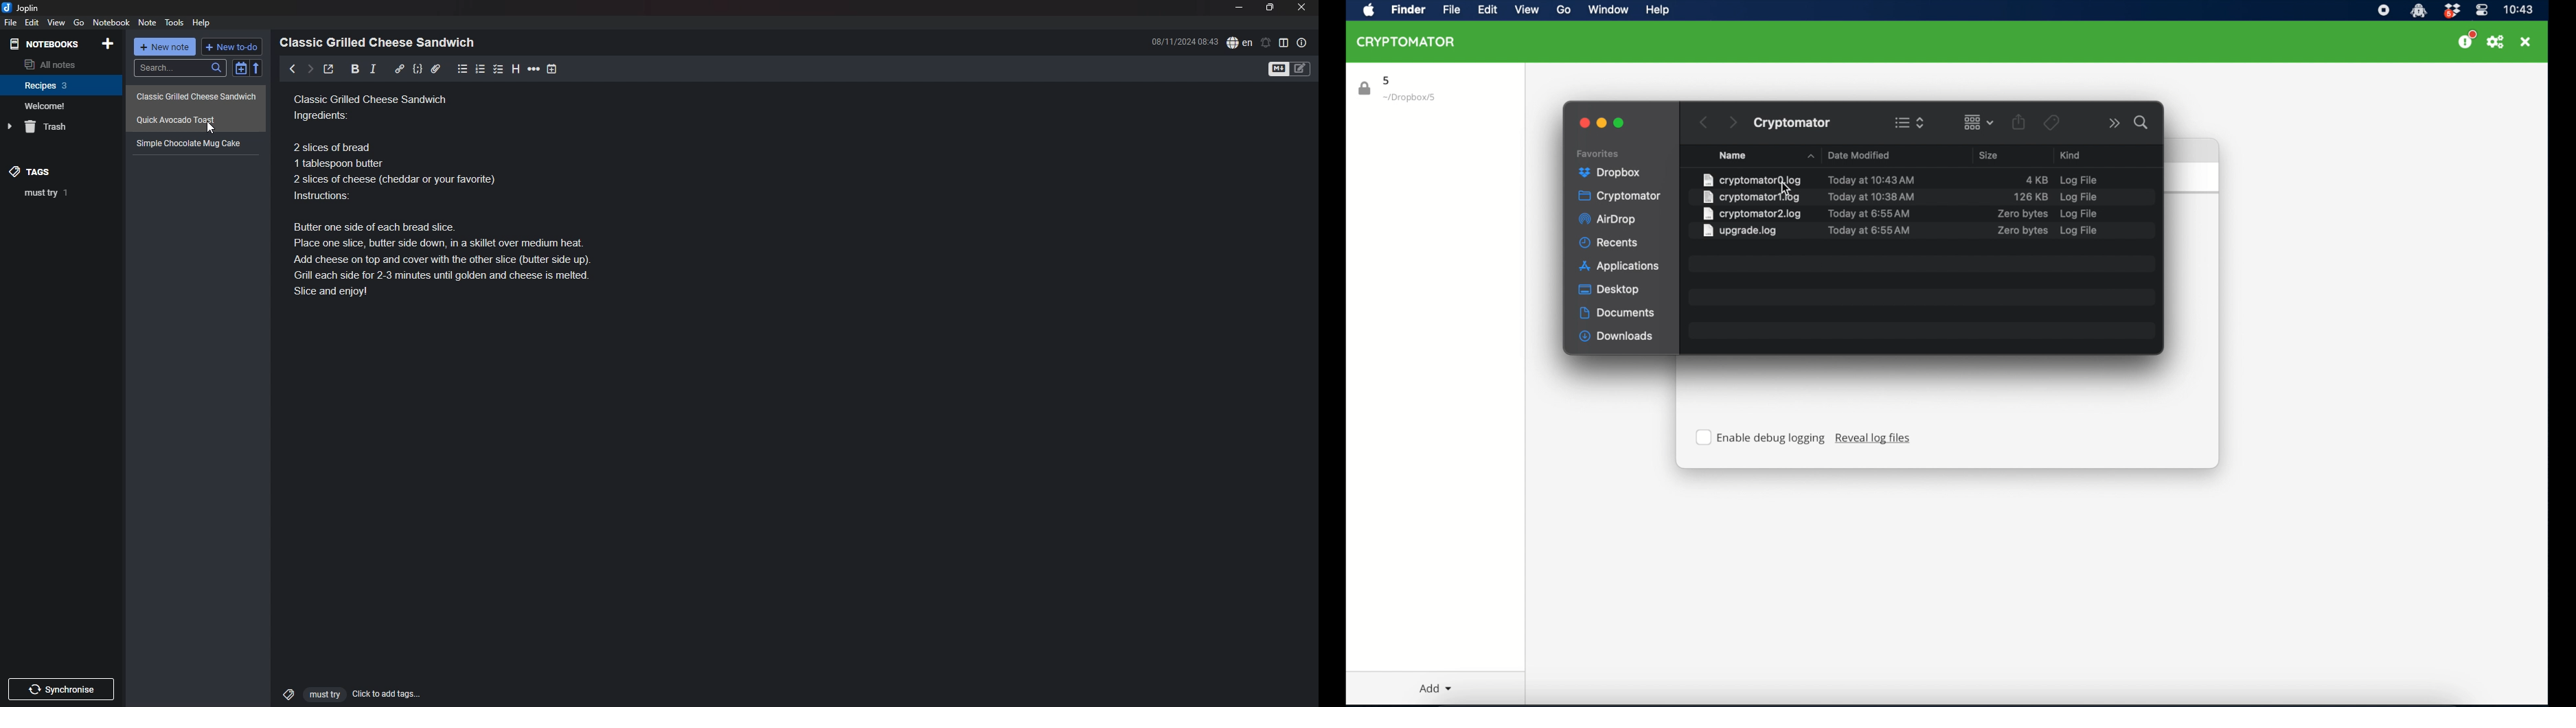 The width and height of the screenshot is (2576, 728). What do you see at coordinates (203, 22) in the screenshot?
I see `Help` at bounding box center [203, 22].